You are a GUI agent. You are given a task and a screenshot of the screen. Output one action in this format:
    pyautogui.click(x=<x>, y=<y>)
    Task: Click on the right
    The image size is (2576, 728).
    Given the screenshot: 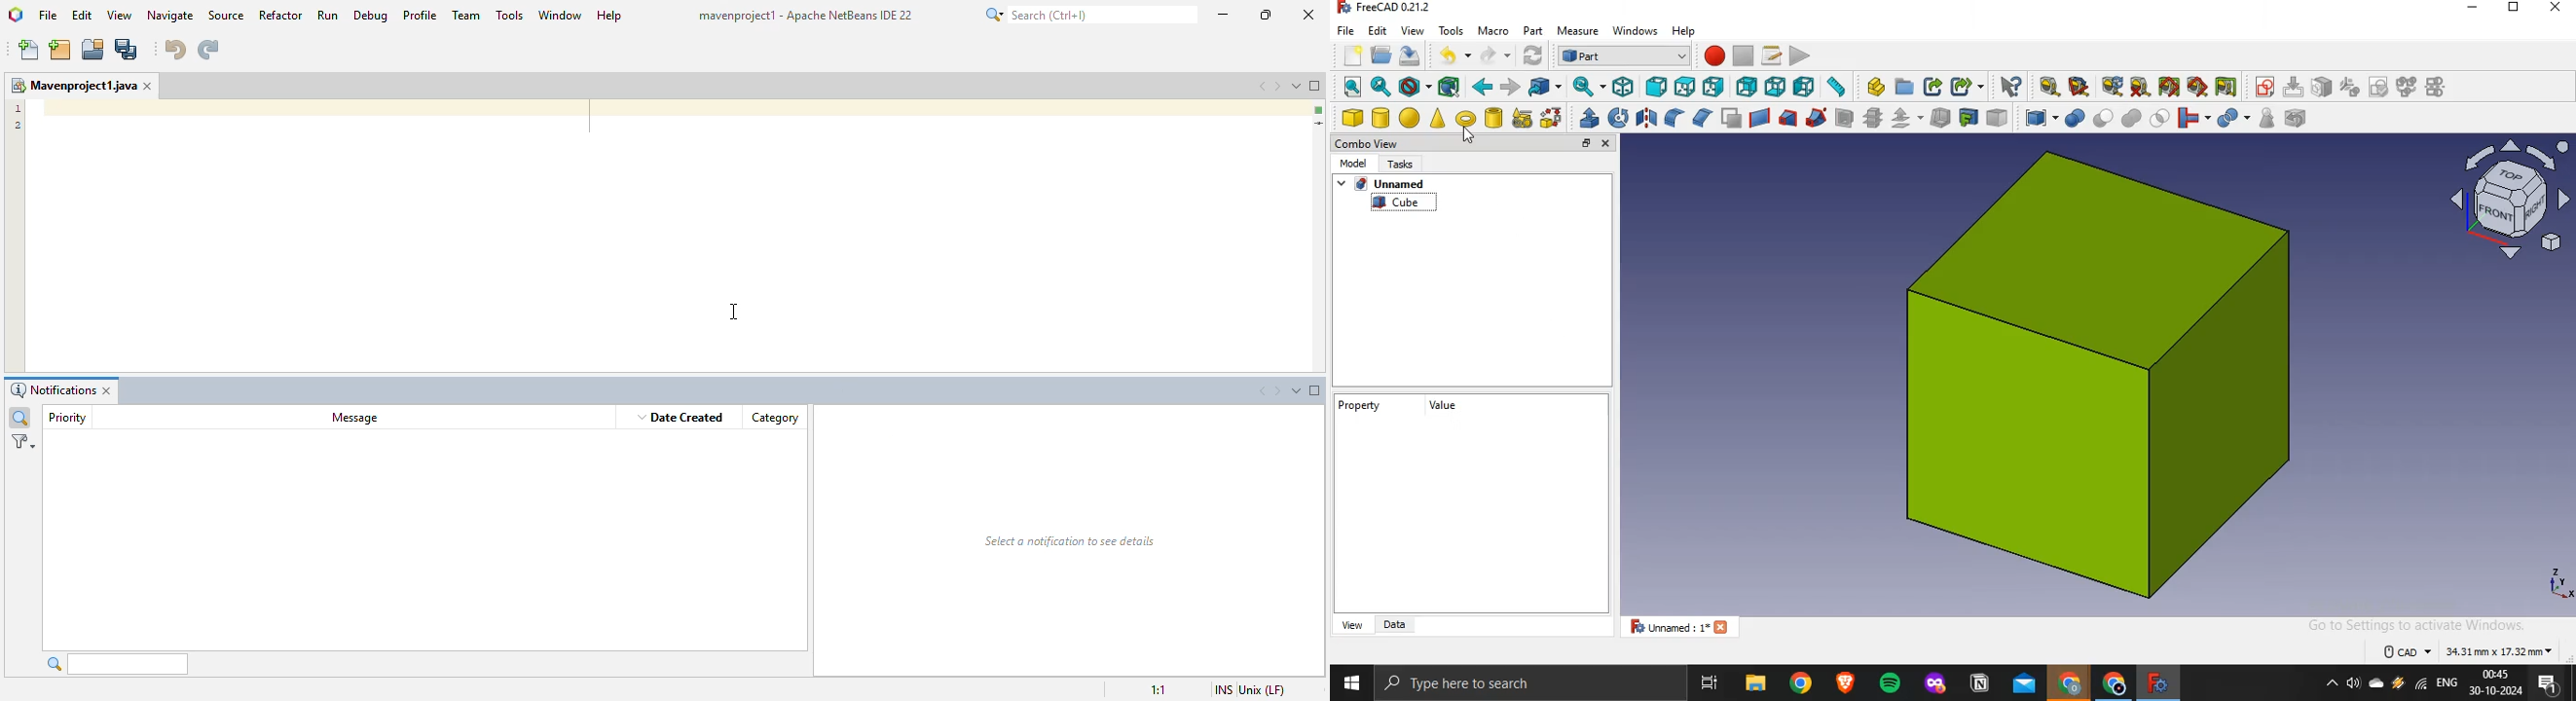 What is the action you would take?
    pyautogui.click(x=1714, y=86)
    